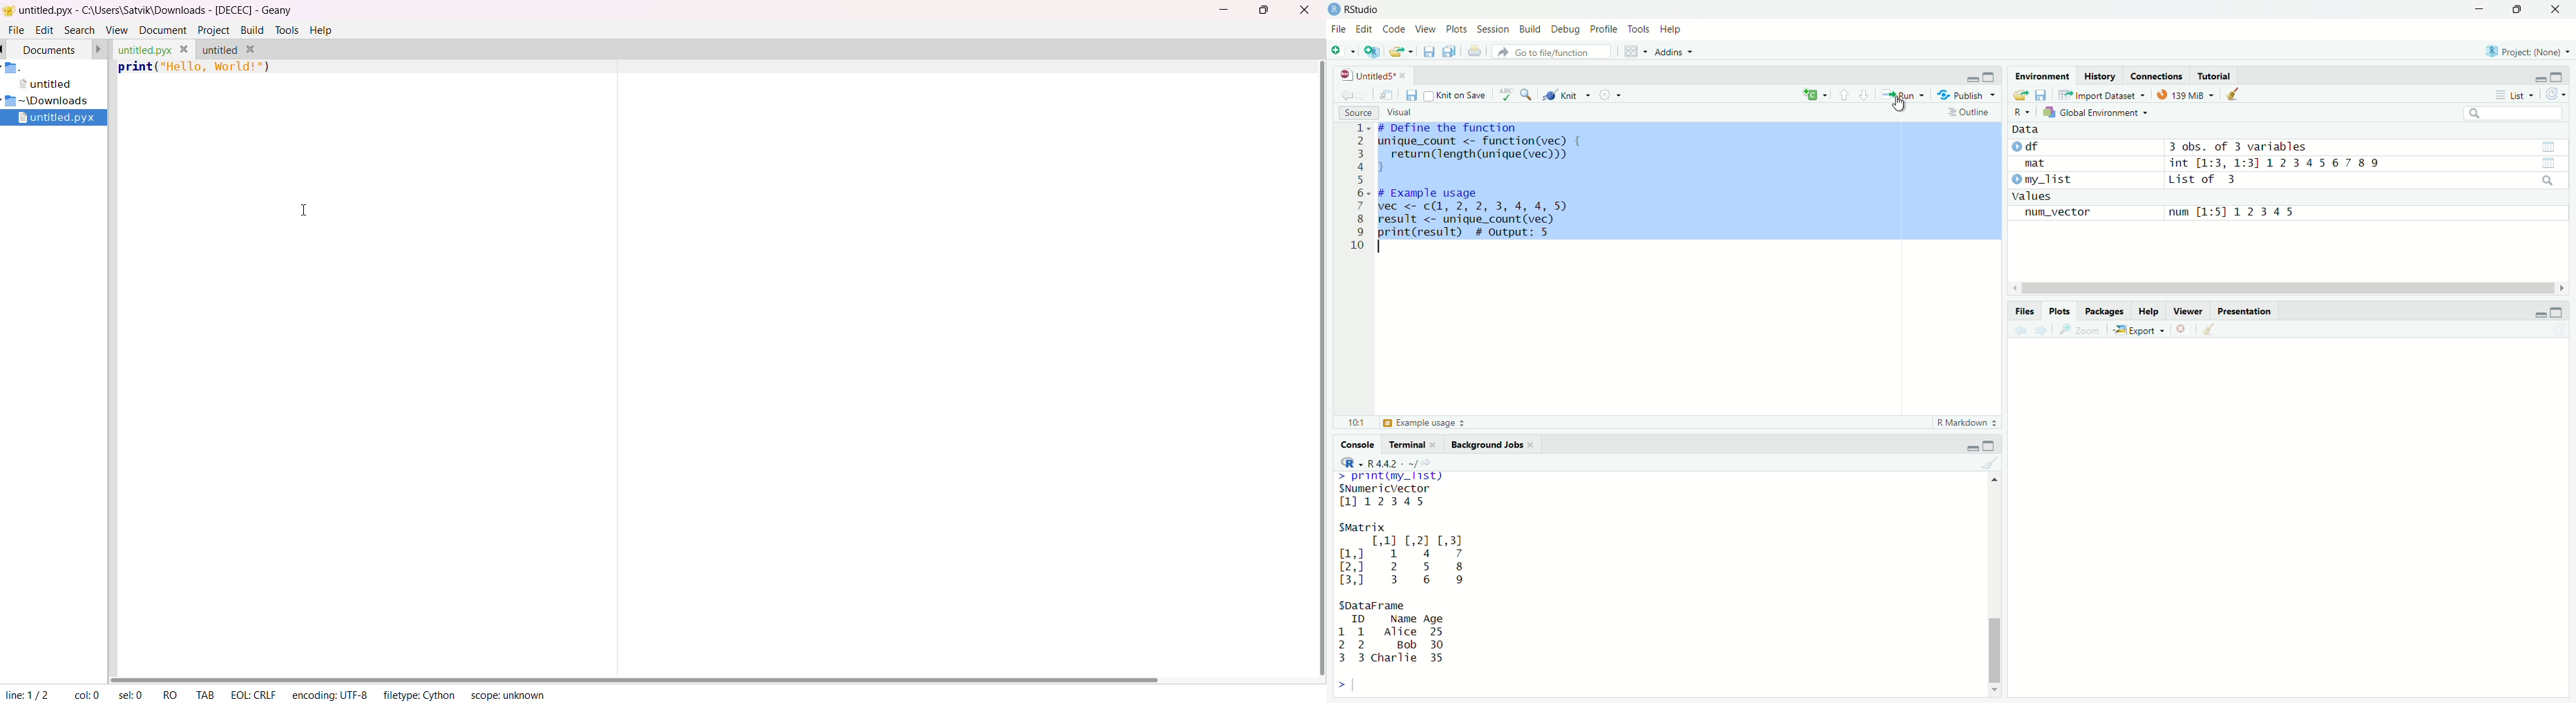 Image resolution: width=2576 pixels, height=728 pixels. I want to click on connections, so click(2157, 76).